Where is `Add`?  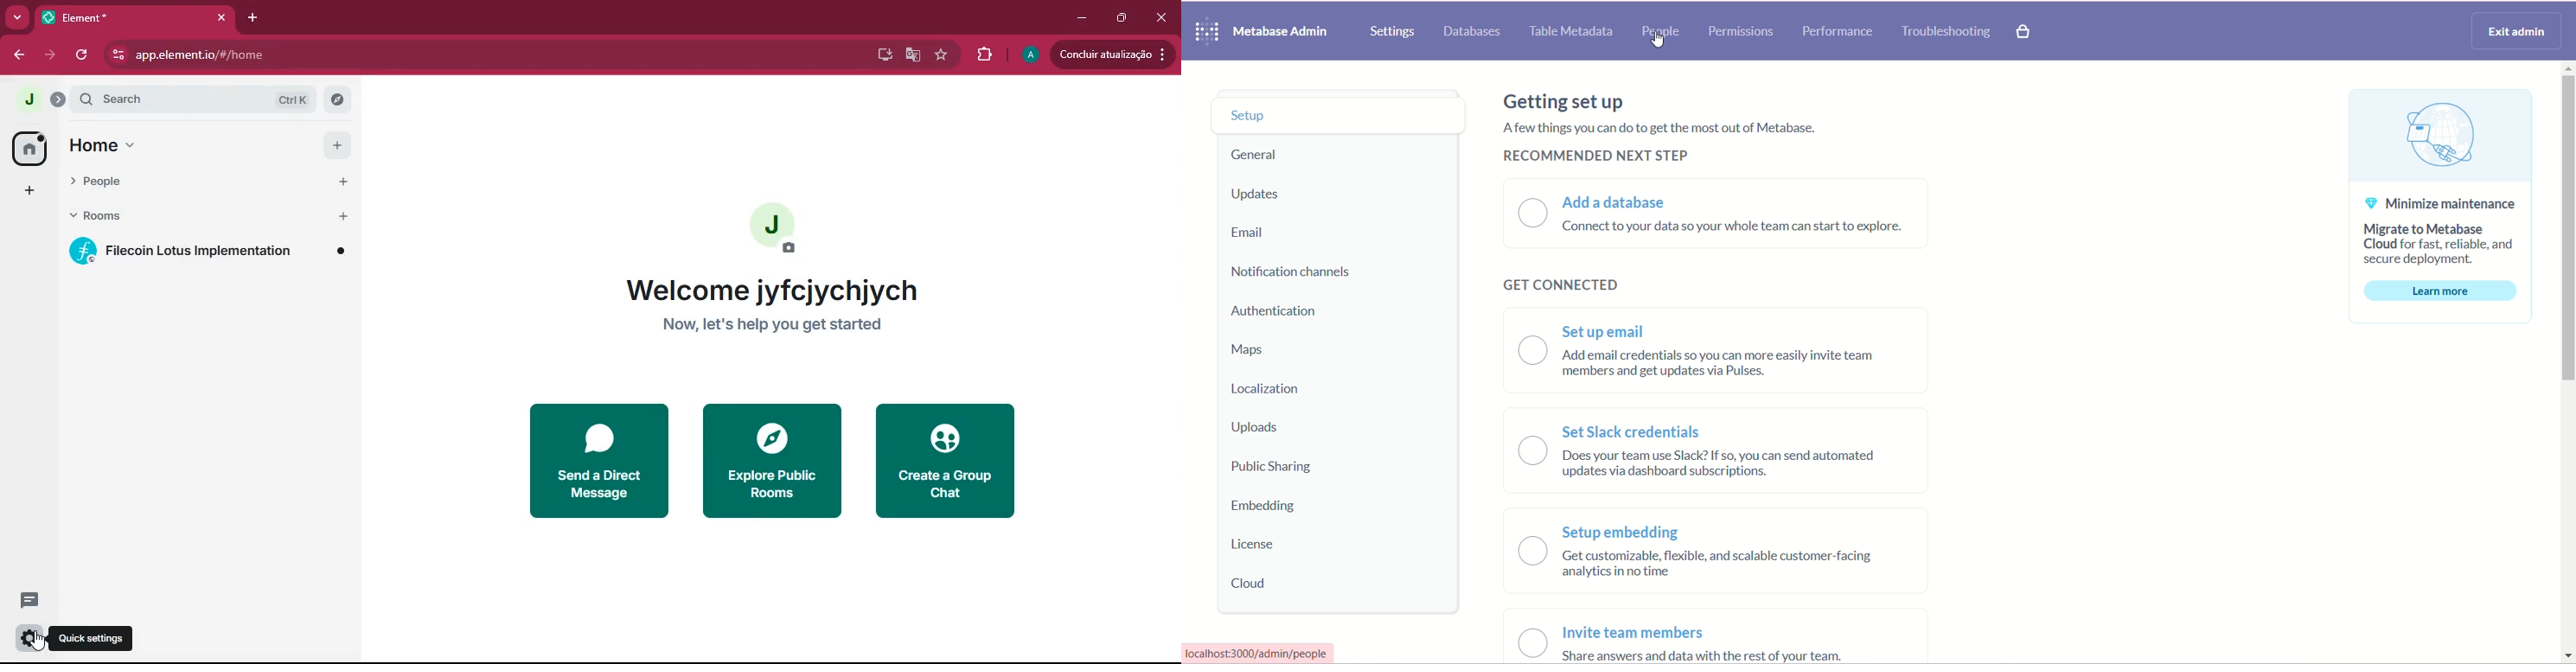 Add is located at coordinates (344, 217).